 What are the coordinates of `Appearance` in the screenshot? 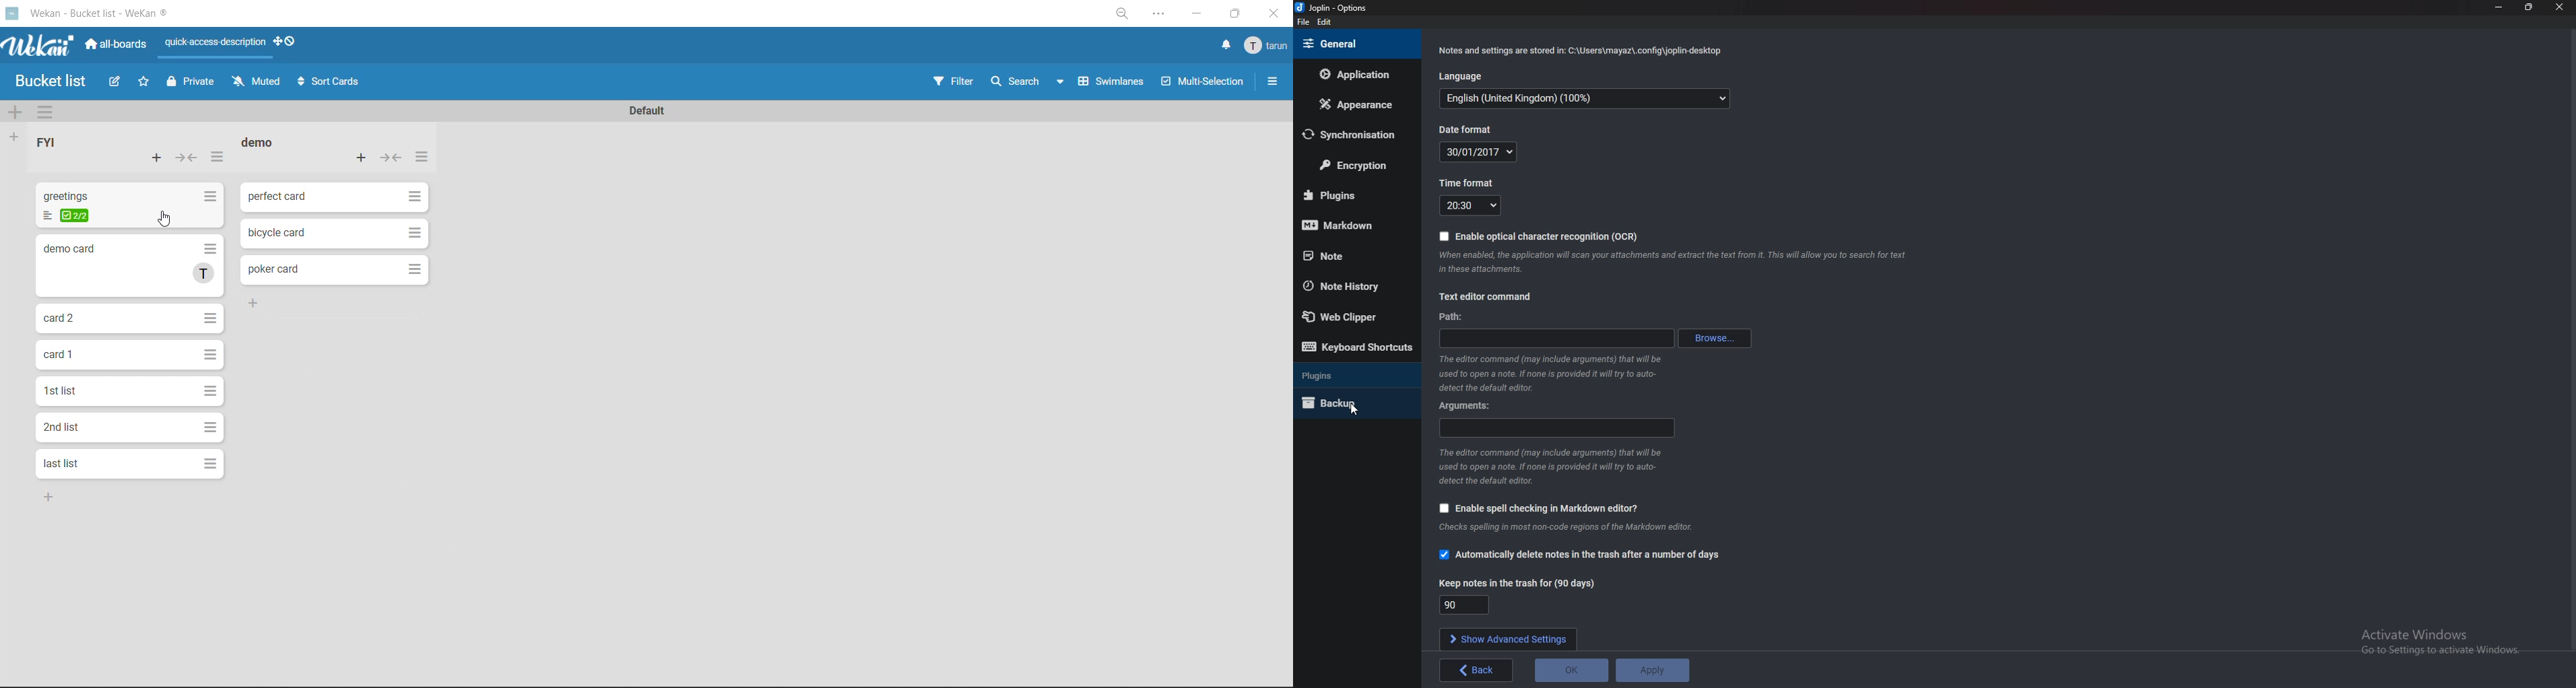 It's located at (1356, 106).